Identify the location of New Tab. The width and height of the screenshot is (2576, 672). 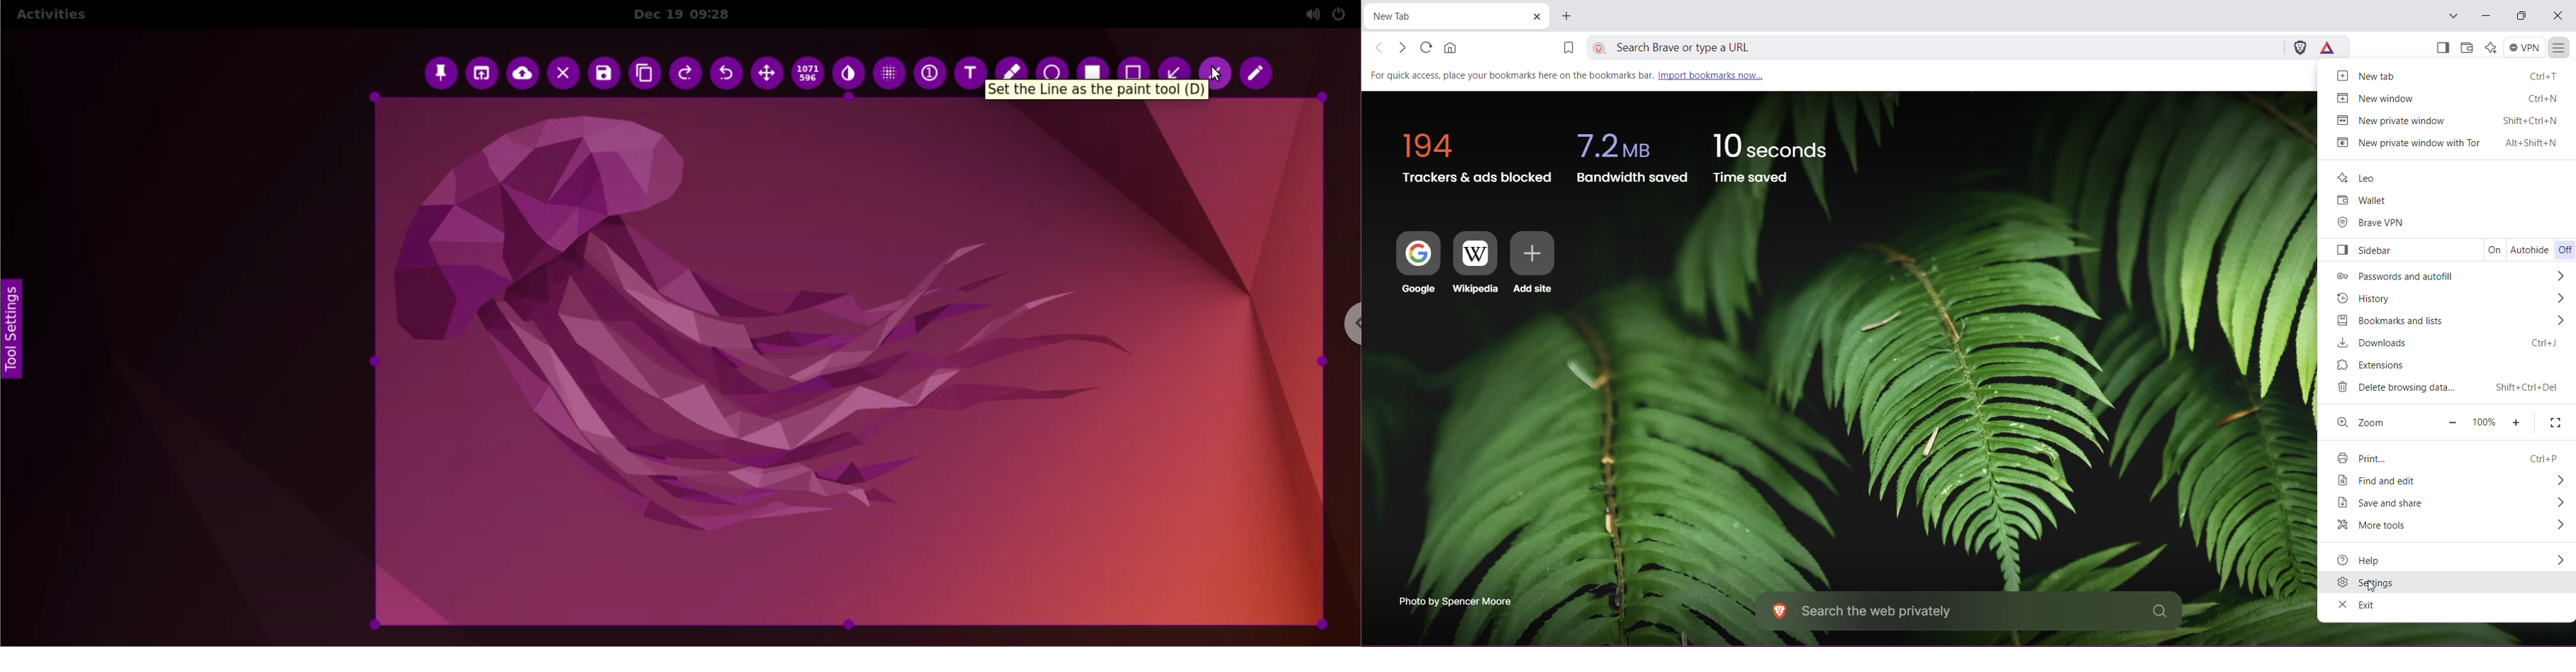
(2447, 75).